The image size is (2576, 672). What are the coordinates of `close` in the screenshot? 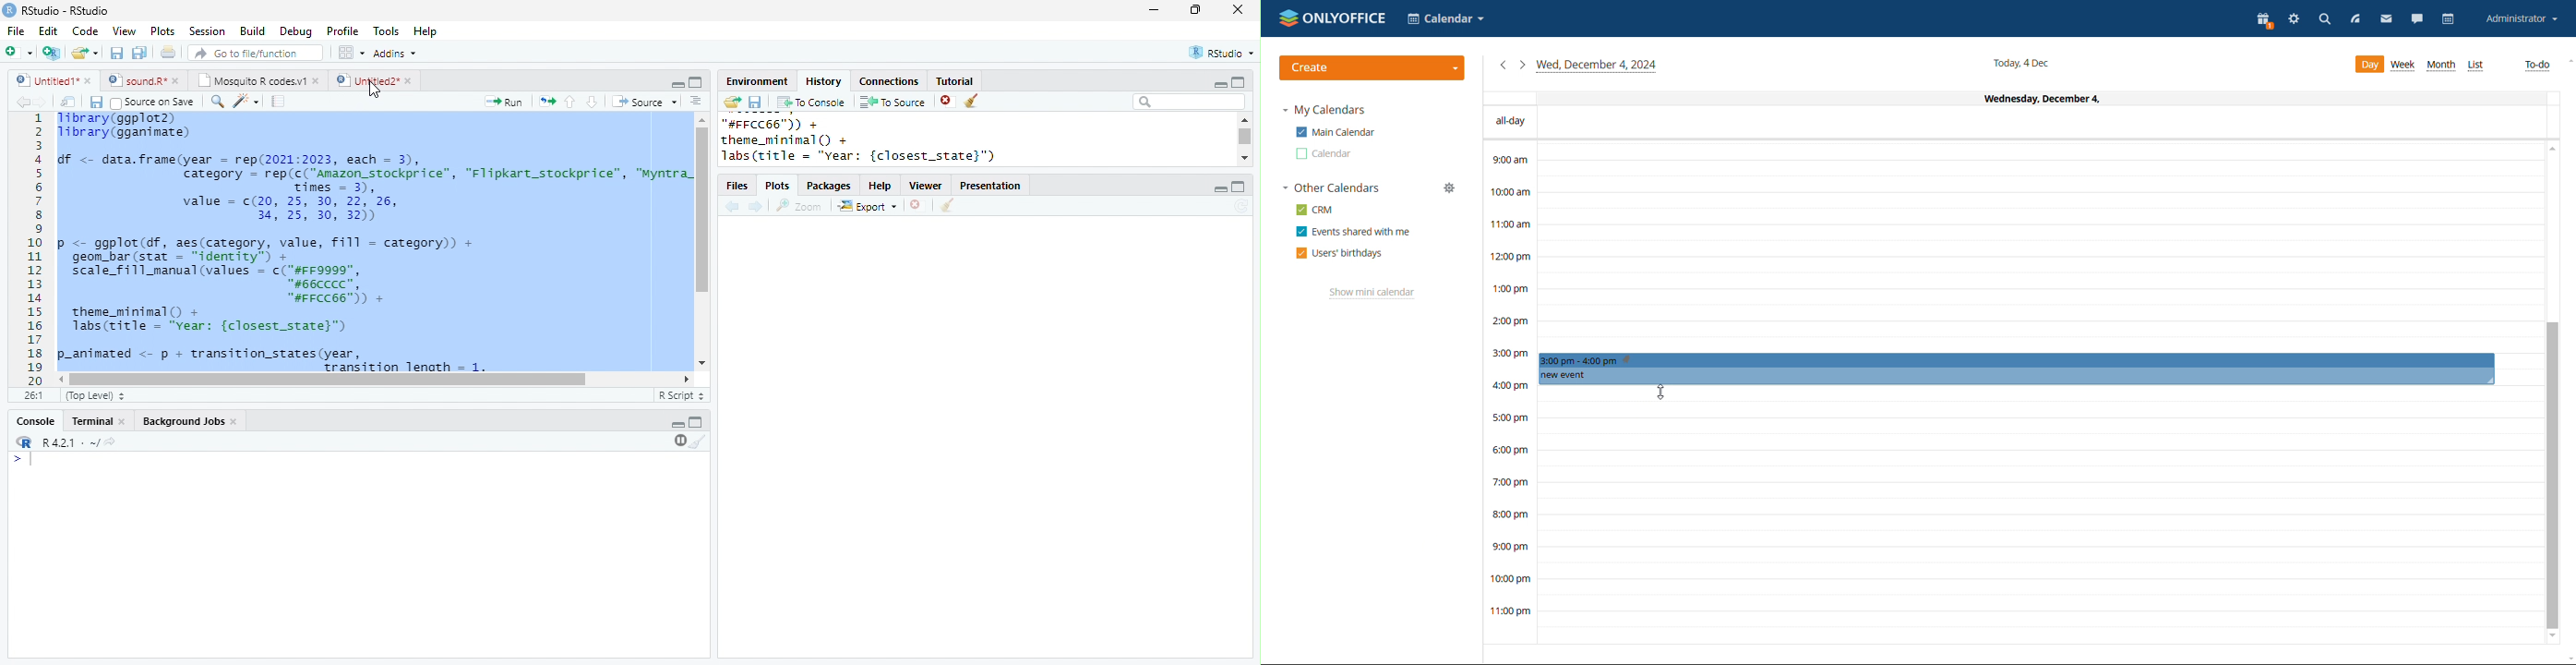 It's located at (124, 422).